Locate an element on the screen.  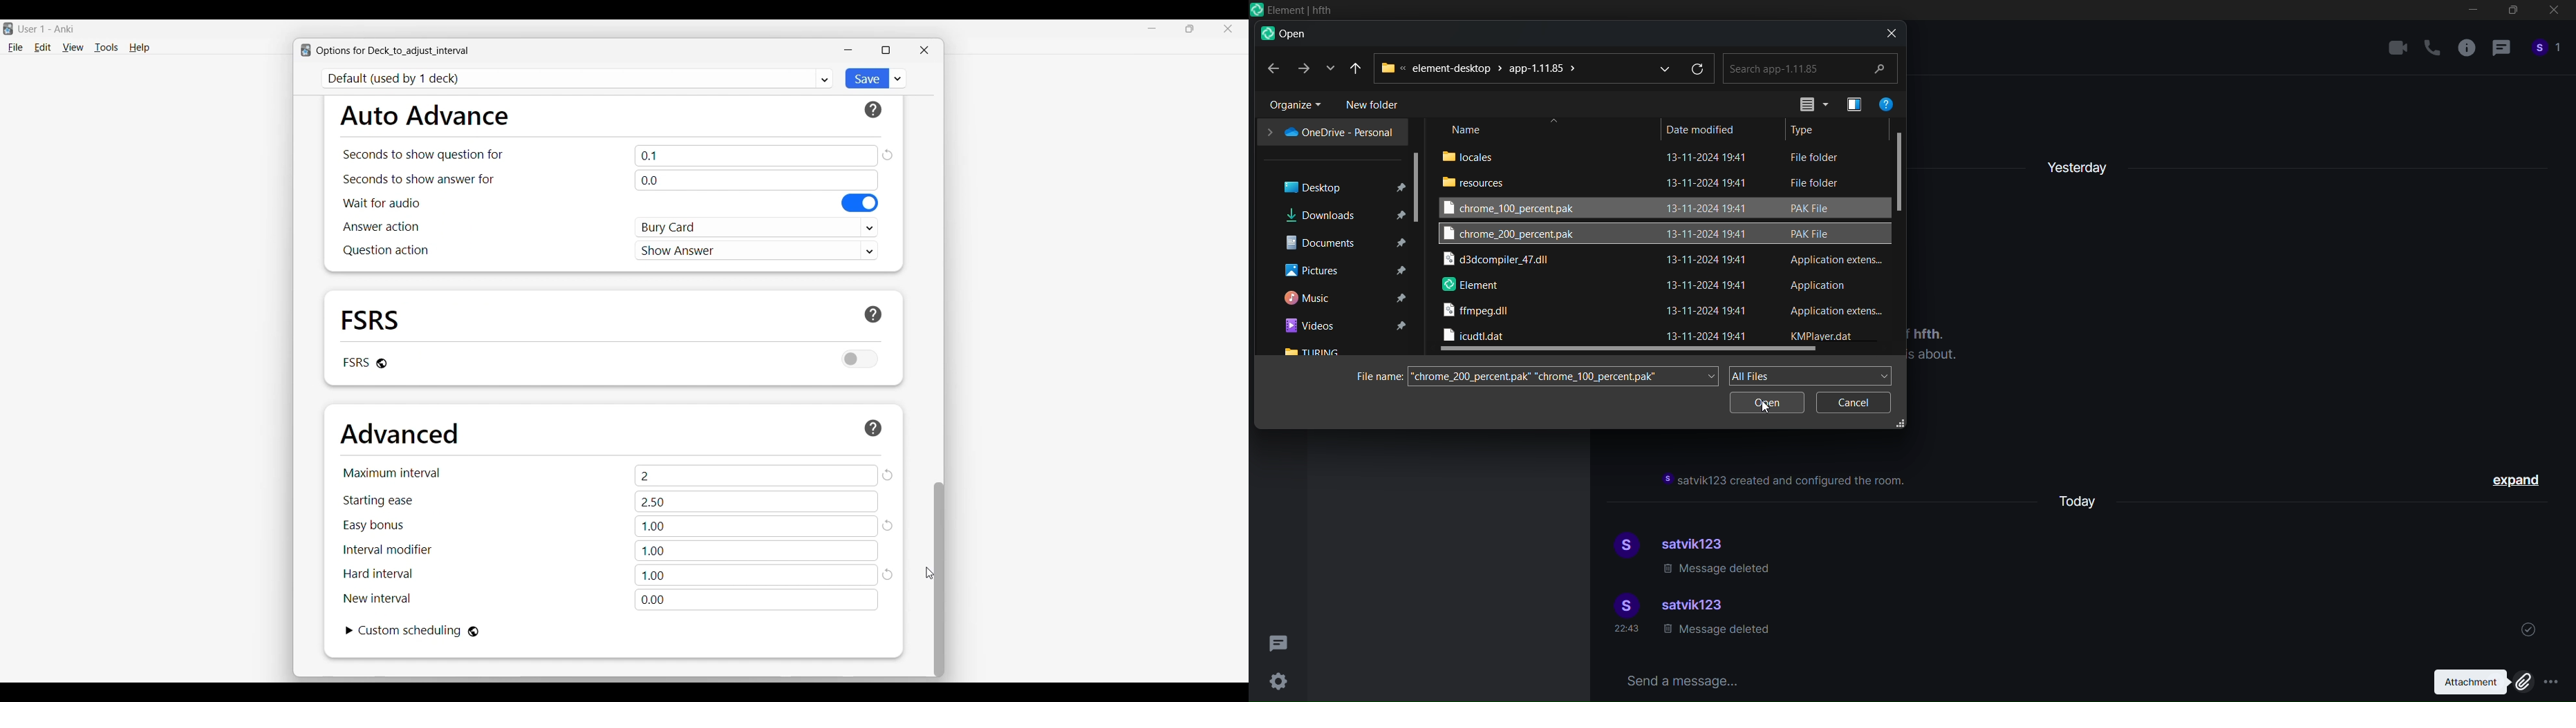
File menu is located at coordinates (15, 48).